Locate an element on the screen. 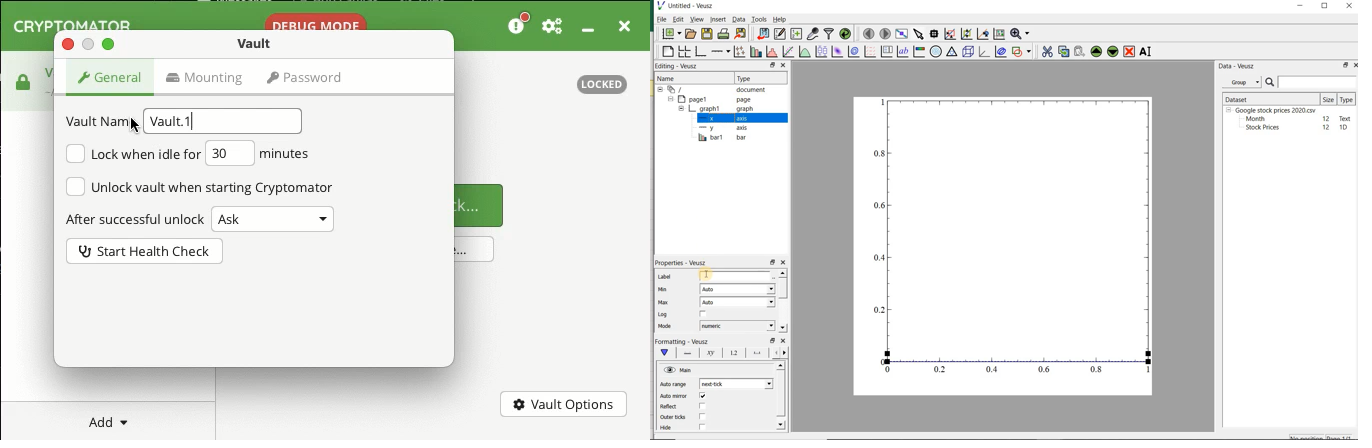 This screenshot has height=448, width=1372. y-axis is located at coordinates (722, 128).